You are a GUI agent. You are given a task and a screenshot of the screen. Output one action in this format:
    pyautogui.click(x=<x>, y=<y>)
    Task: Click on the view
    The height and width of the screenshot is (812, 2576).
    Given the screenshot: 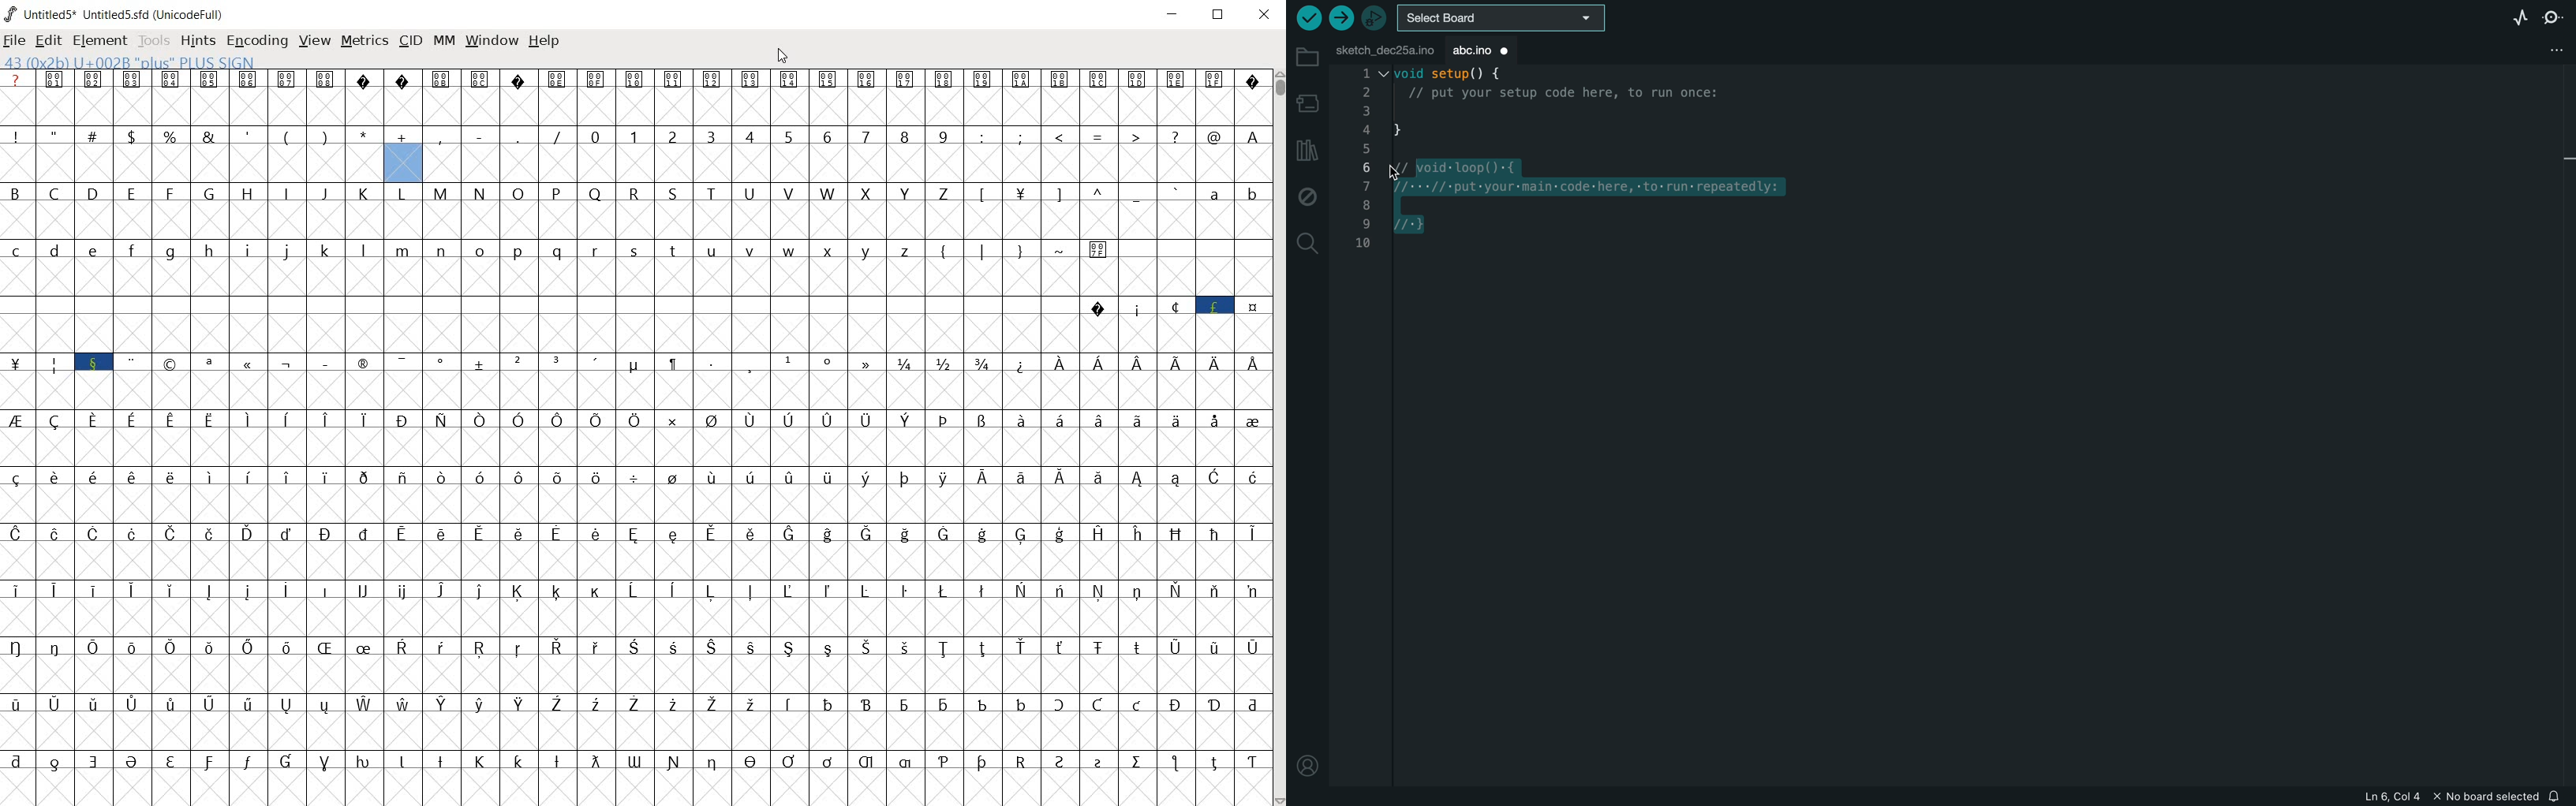 What is the action you would take?
    pyautogui.click(x=313, y=39)
    